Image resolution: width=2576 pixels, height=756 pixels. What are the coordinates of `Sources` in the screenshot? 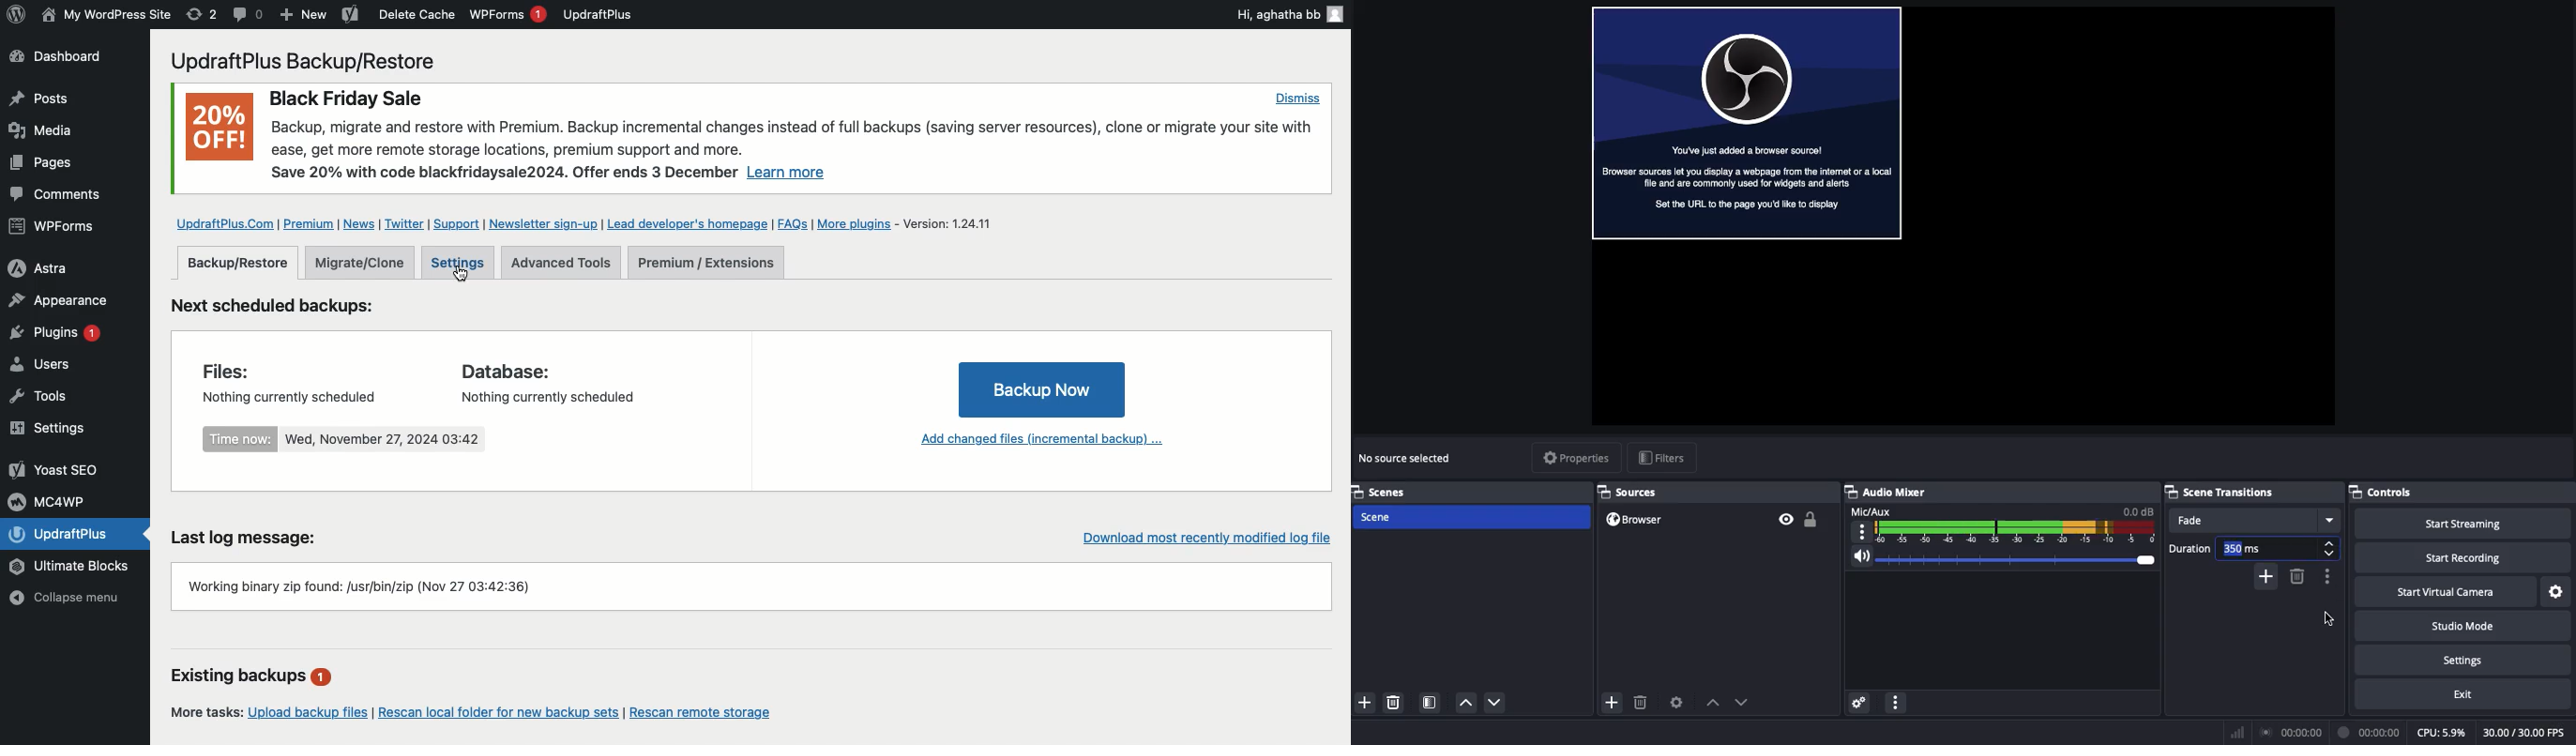 It's located at (1629, 492).